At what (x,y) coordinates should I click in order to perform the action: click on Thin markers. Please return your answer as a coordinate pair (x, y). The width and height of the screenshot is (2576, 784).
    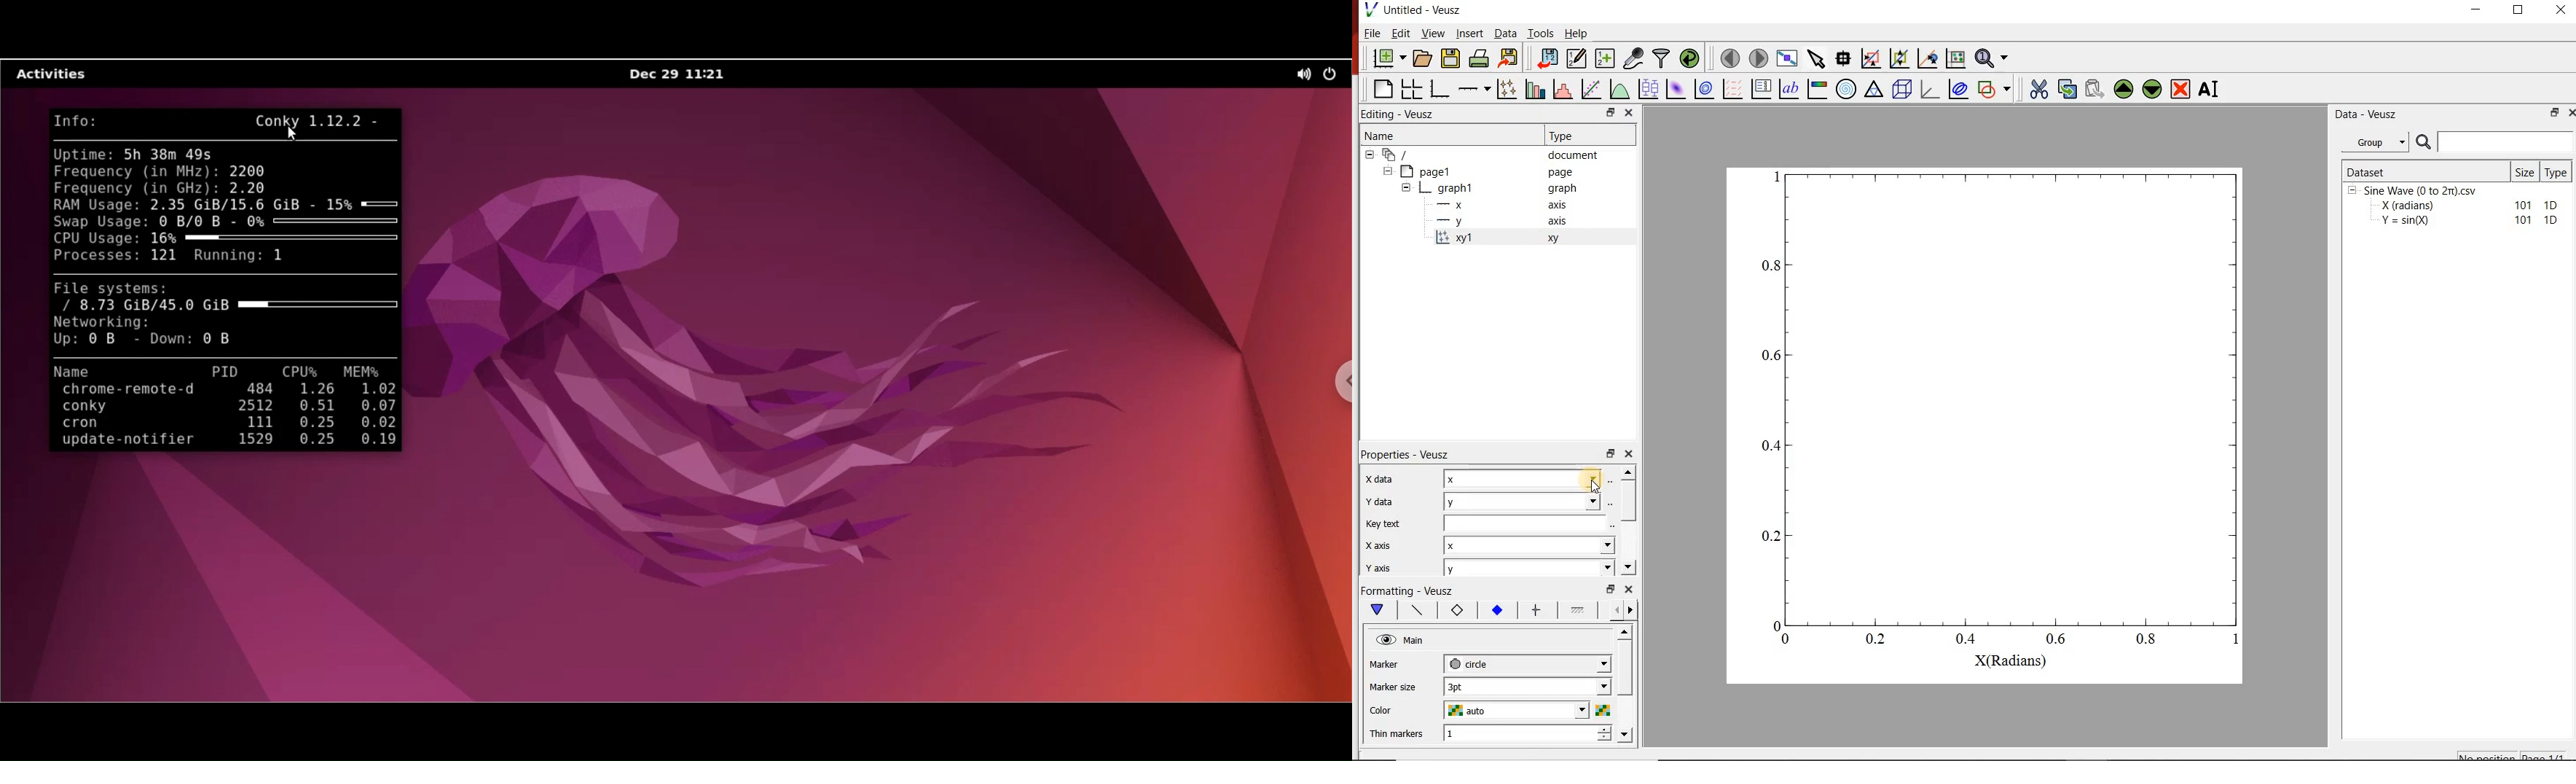
    Looking at the image, I should click on (1397, 733).